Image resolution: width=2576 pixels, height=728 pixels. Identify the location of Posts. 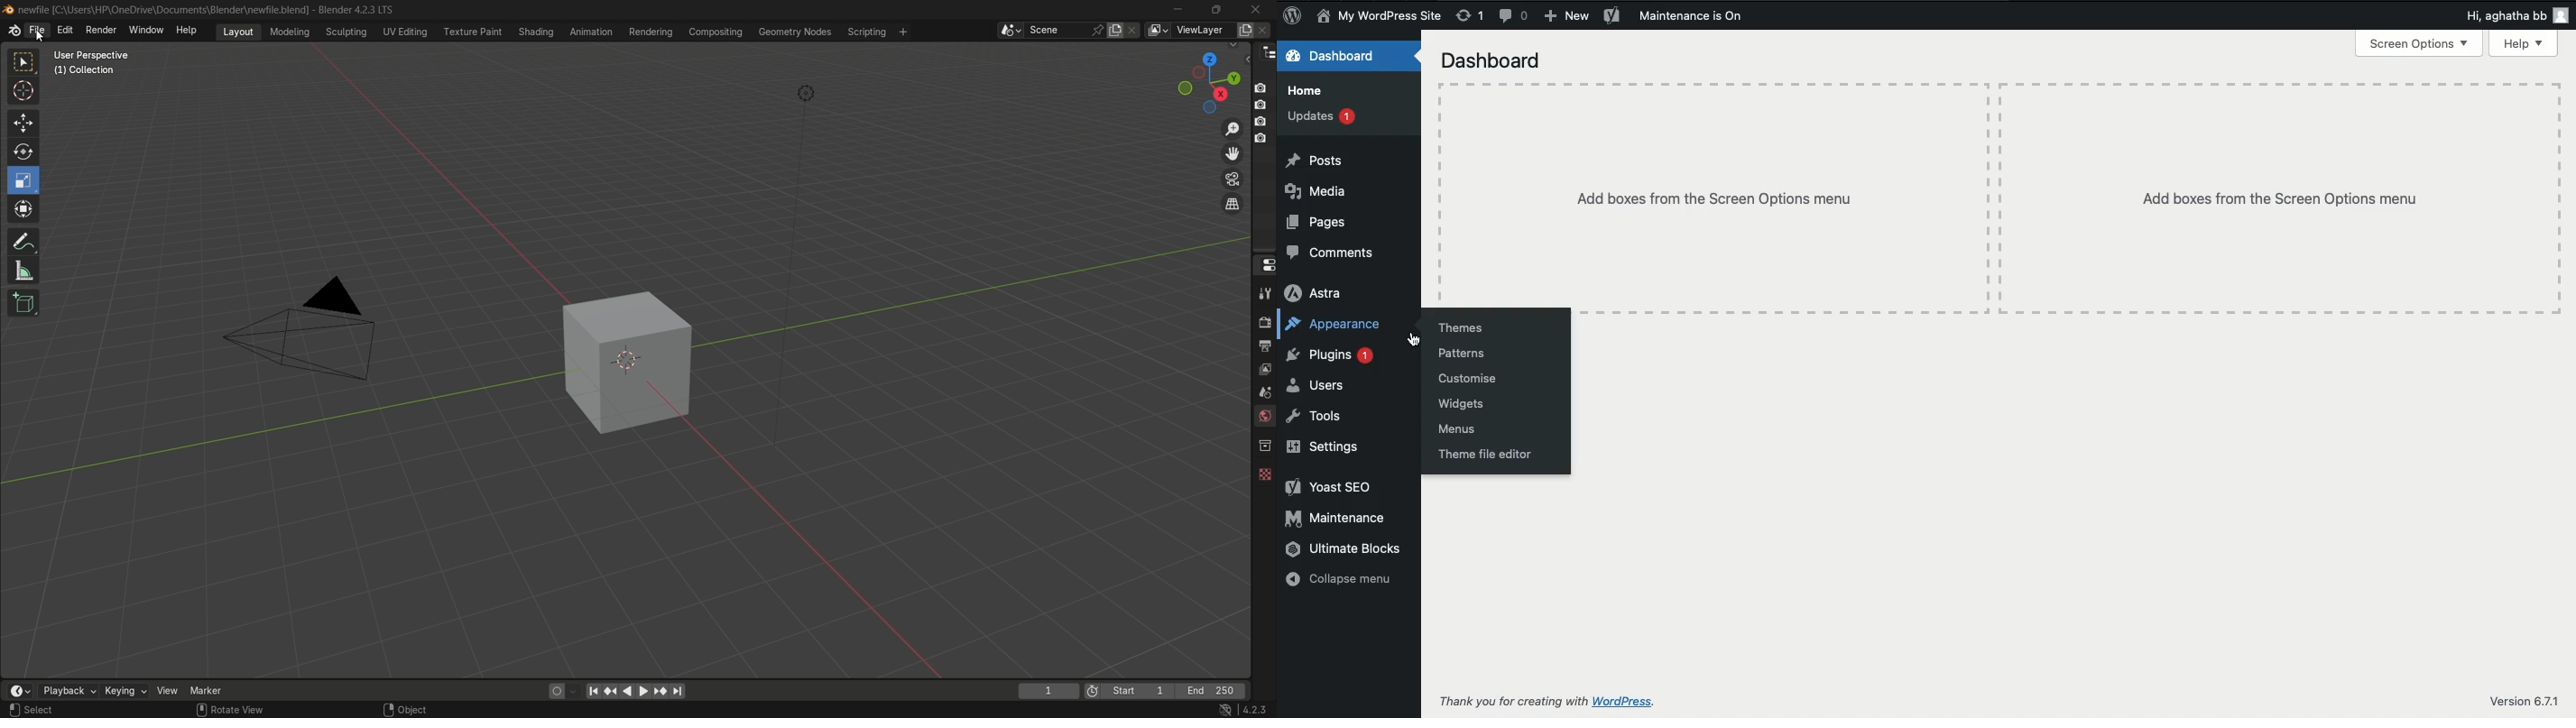
(1317, 161).